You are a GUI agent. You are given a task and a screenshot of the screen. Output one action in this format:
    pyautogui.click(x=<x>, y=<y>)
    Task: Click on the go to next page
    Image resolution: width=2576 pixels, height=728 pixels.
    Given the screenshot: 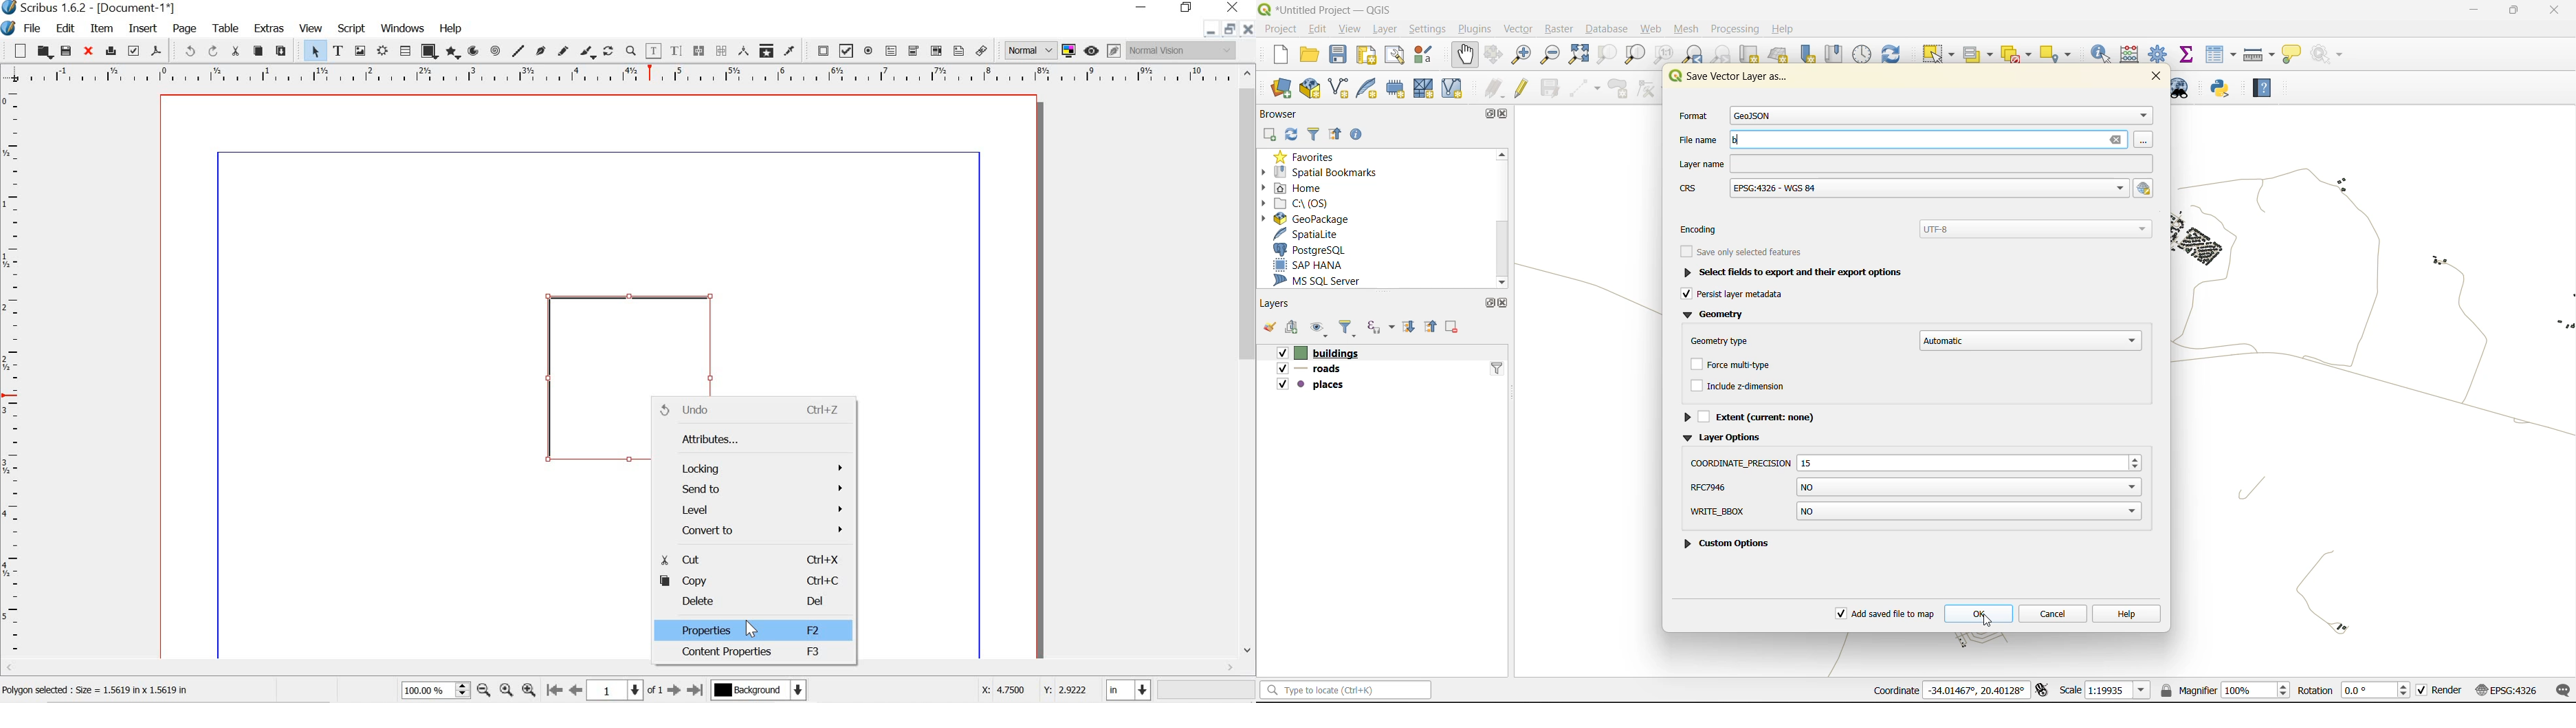 What is the action you would take?
    pyautogui.click(x=674, y=691)
    